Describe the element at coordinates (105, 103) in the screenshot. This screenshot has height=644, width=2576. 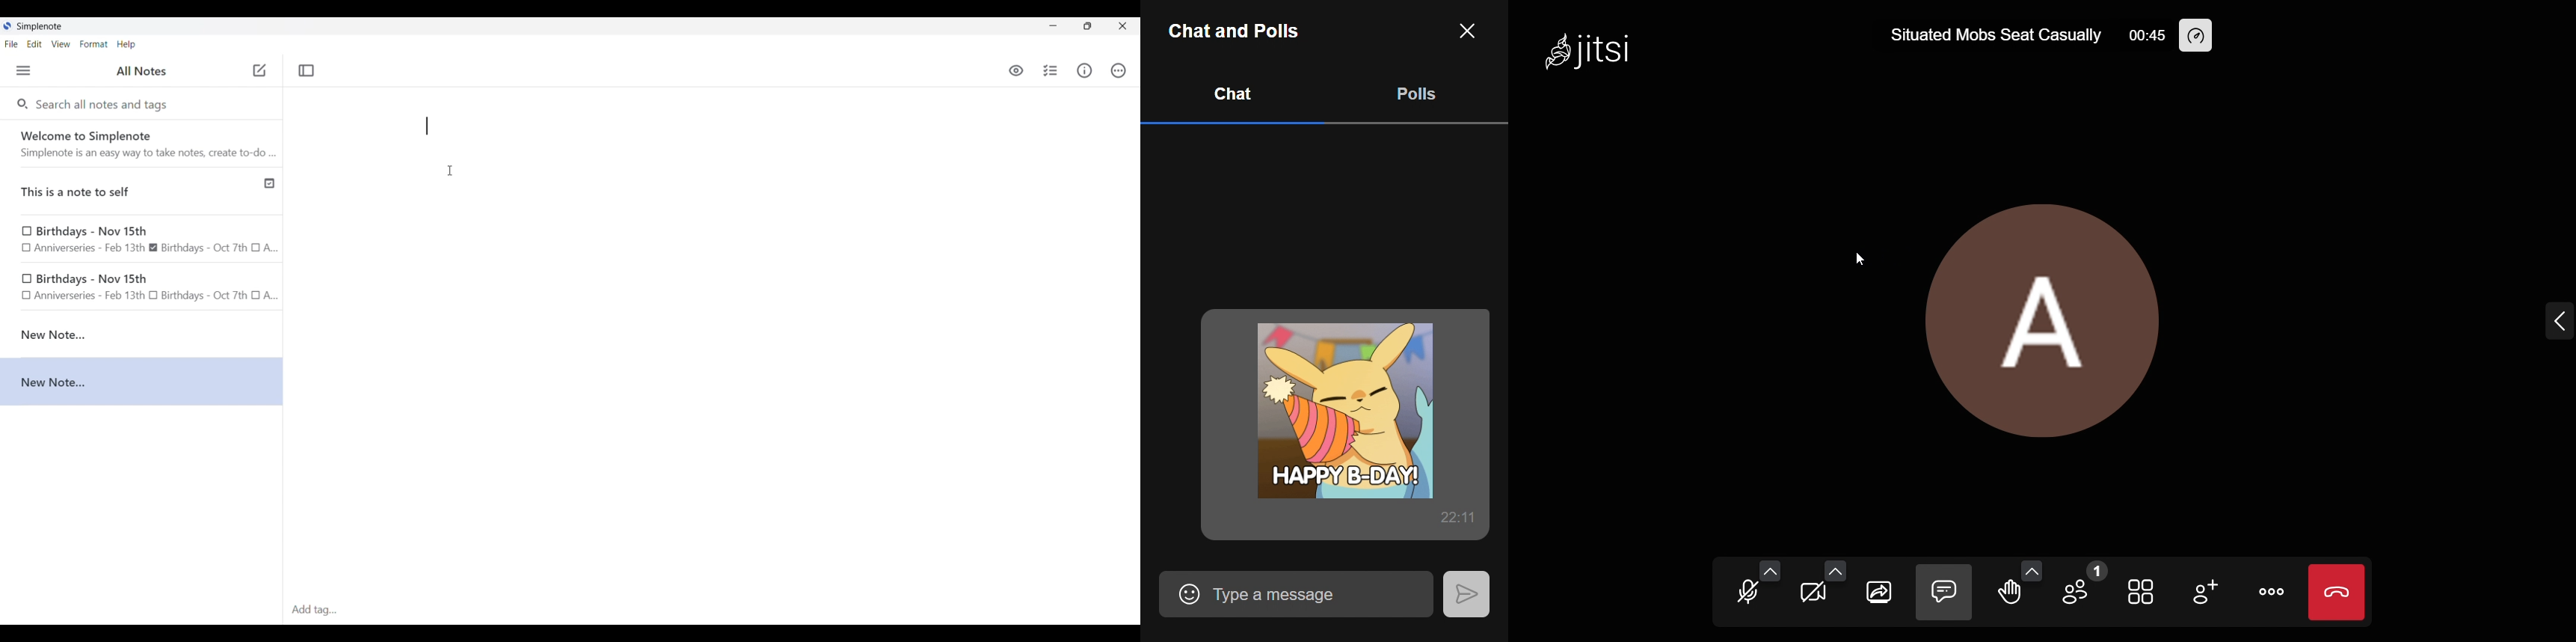
I see `Search all notes and tags` at that location.